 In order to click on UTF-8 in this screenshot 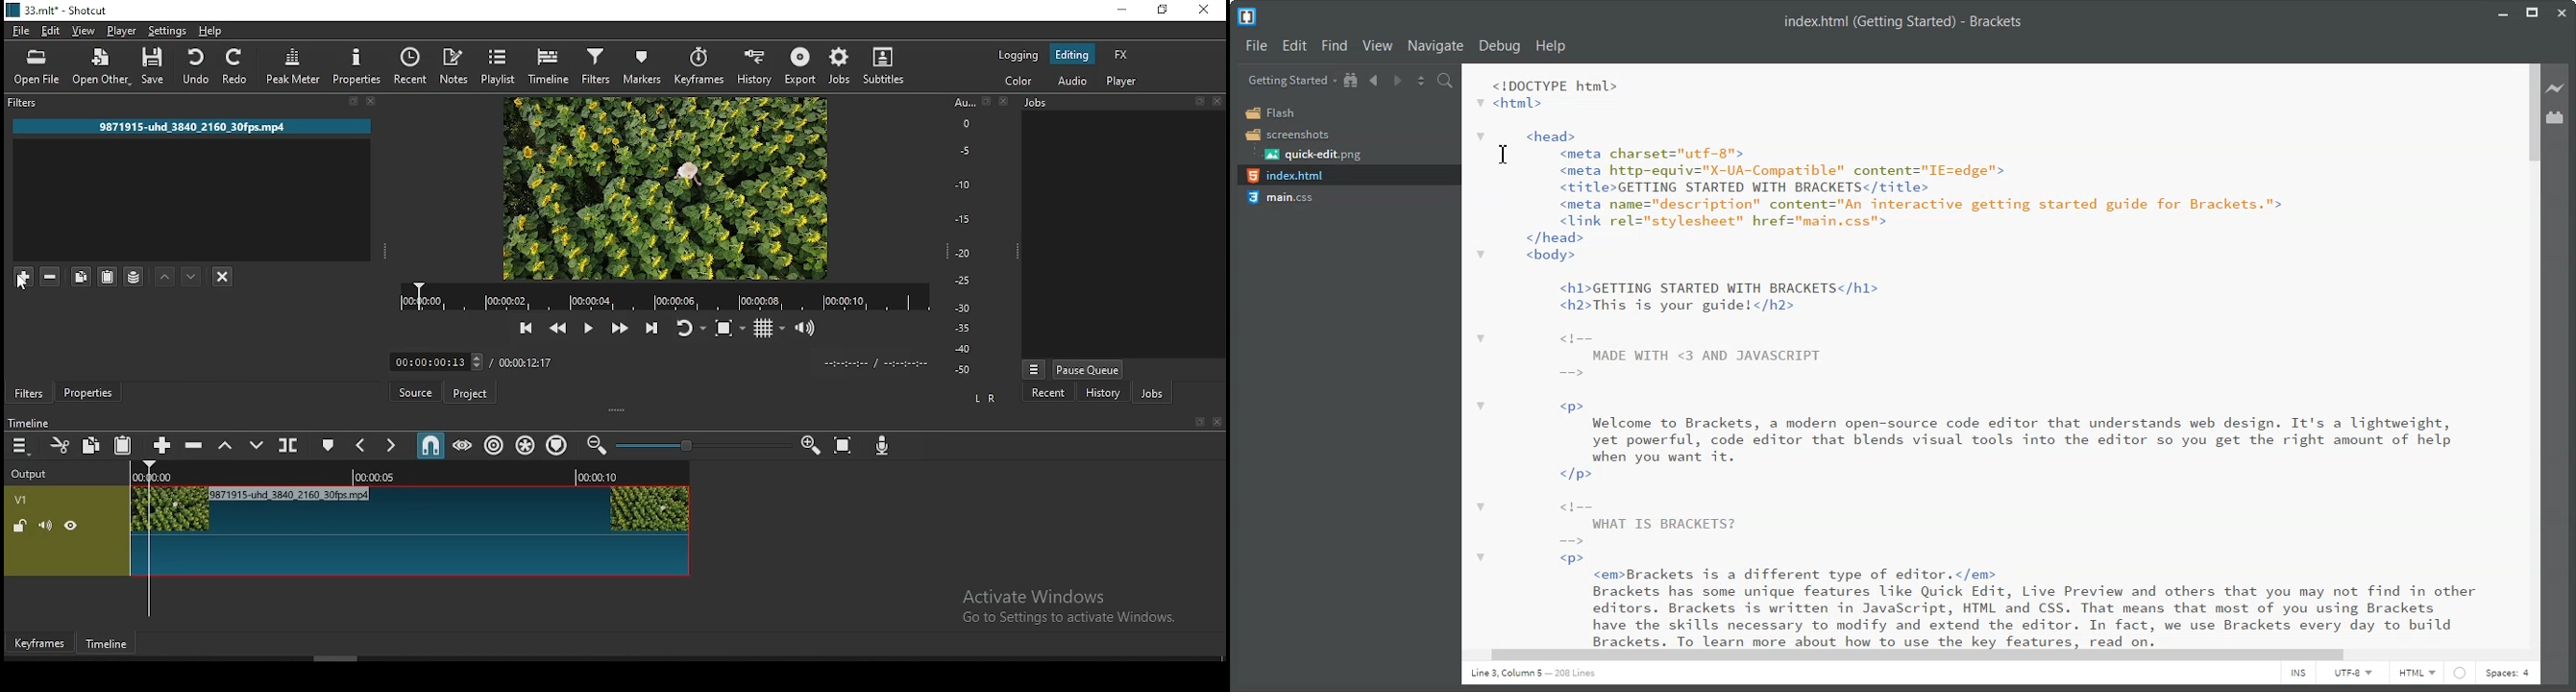, I will do `click(2353, 673)`.